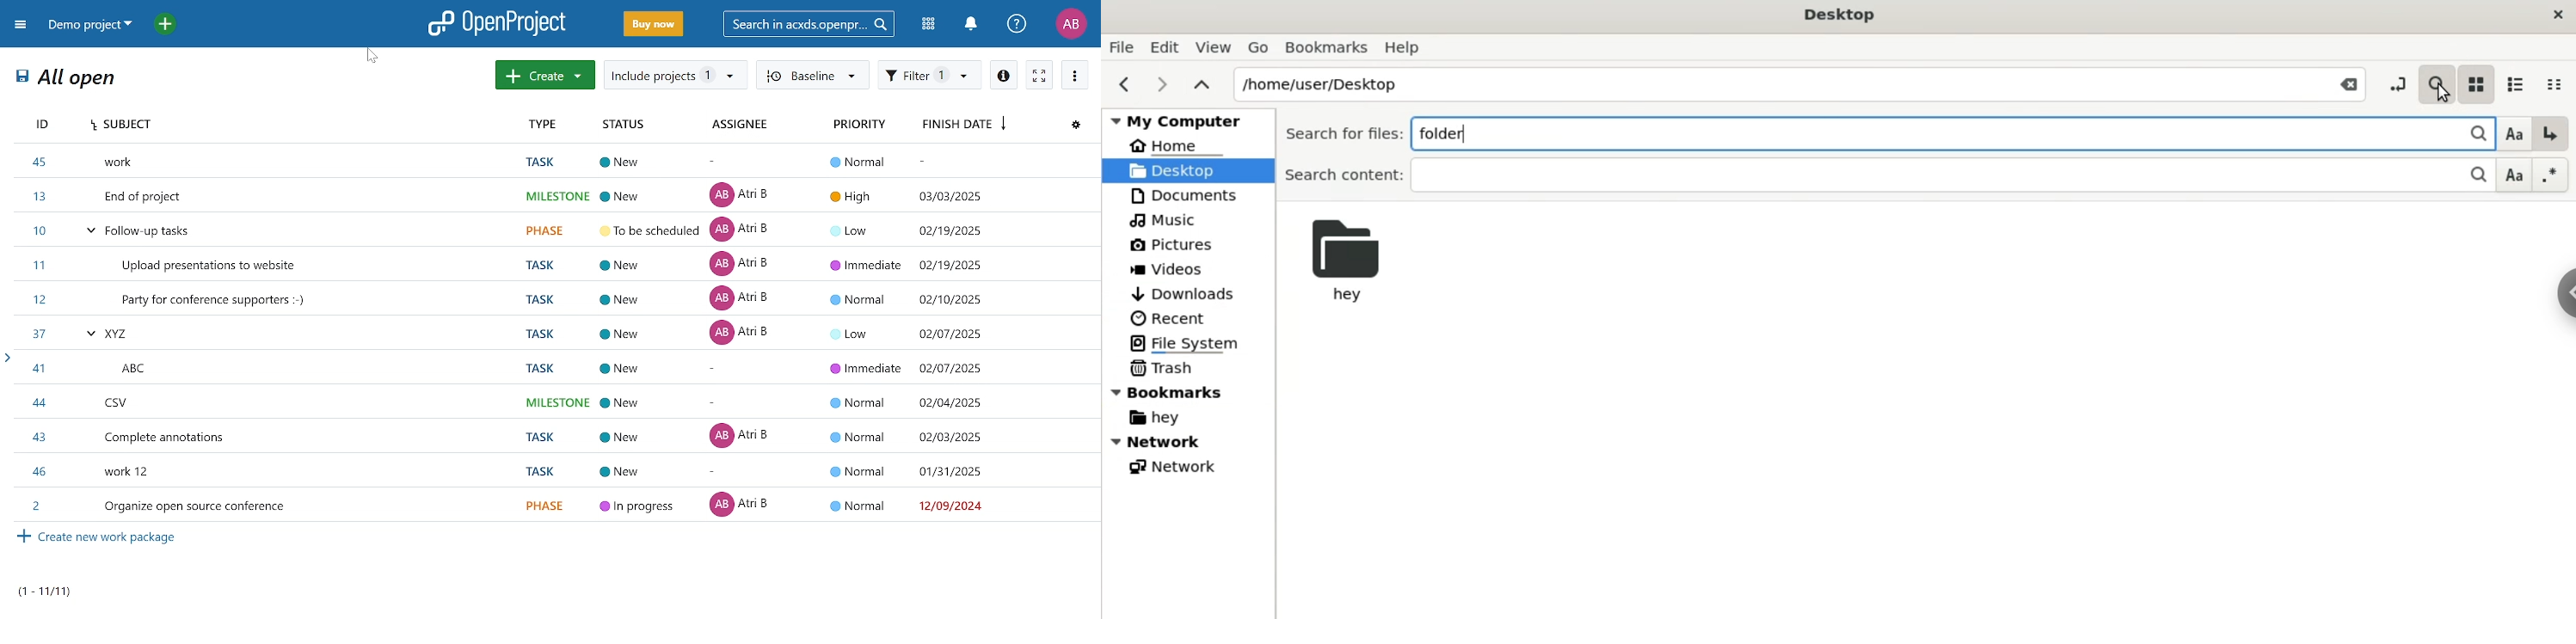  Describe the element at coordinates (1161, 84) in the screenshot. I see `next` at that location.